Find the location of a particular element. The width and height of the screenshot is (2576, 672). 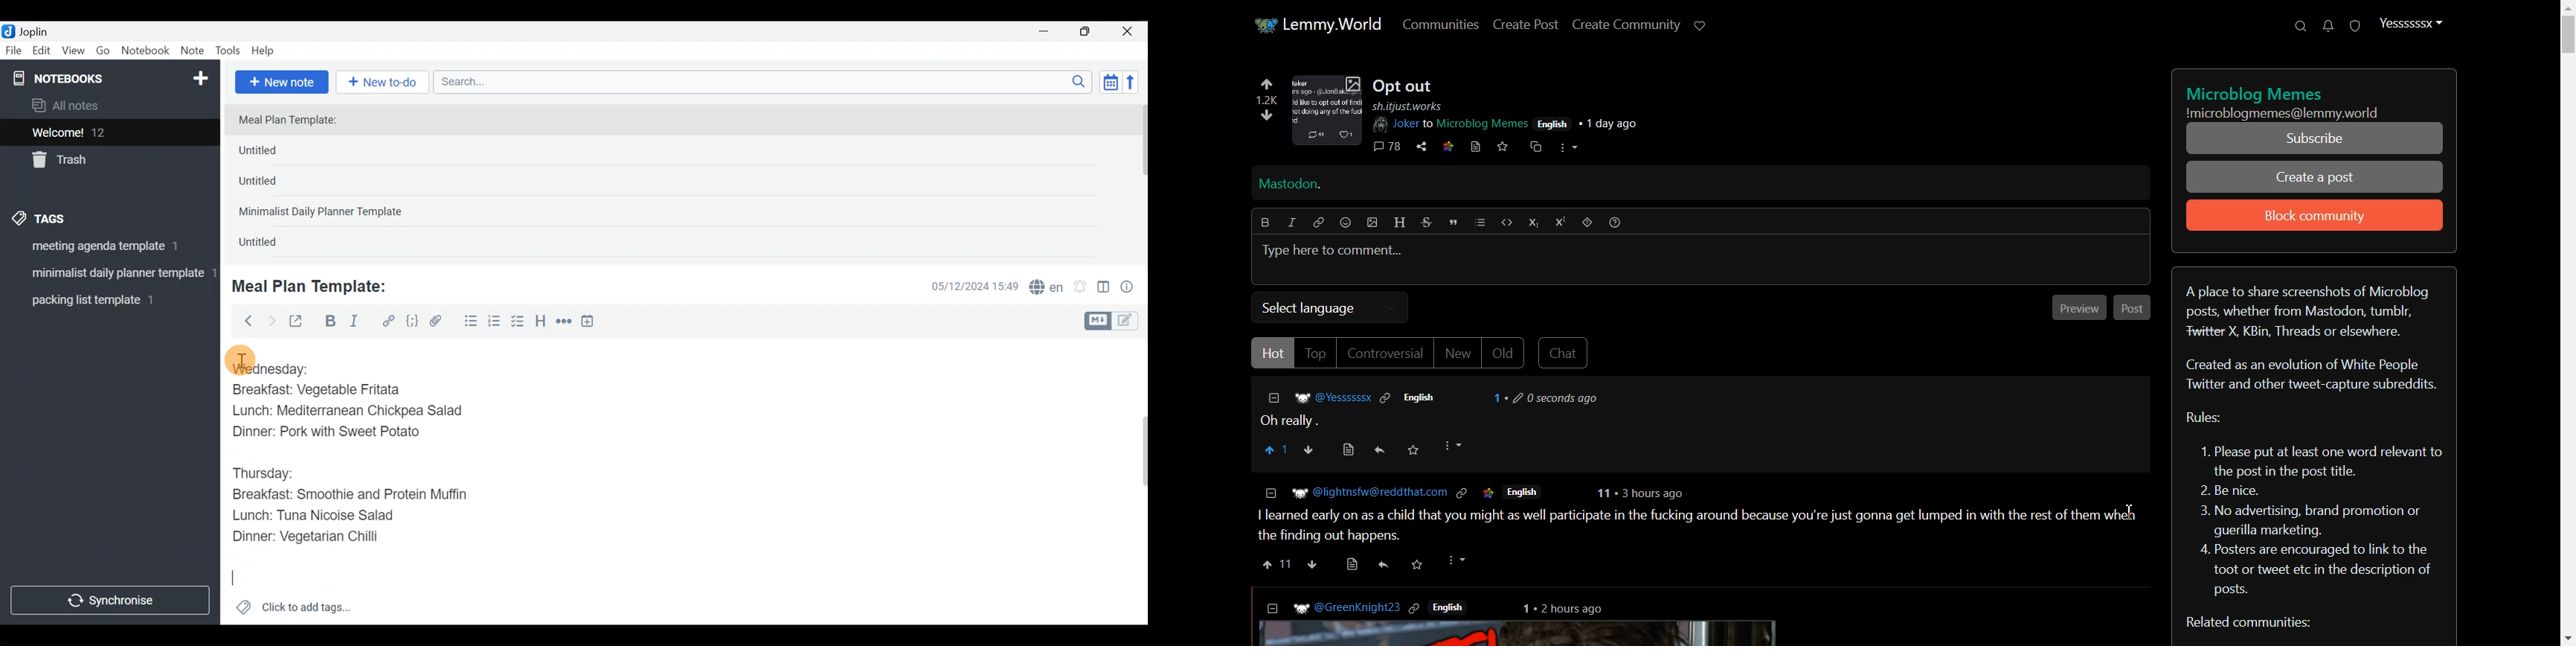

Support Lemmy is located at coordinates (1701, 26).